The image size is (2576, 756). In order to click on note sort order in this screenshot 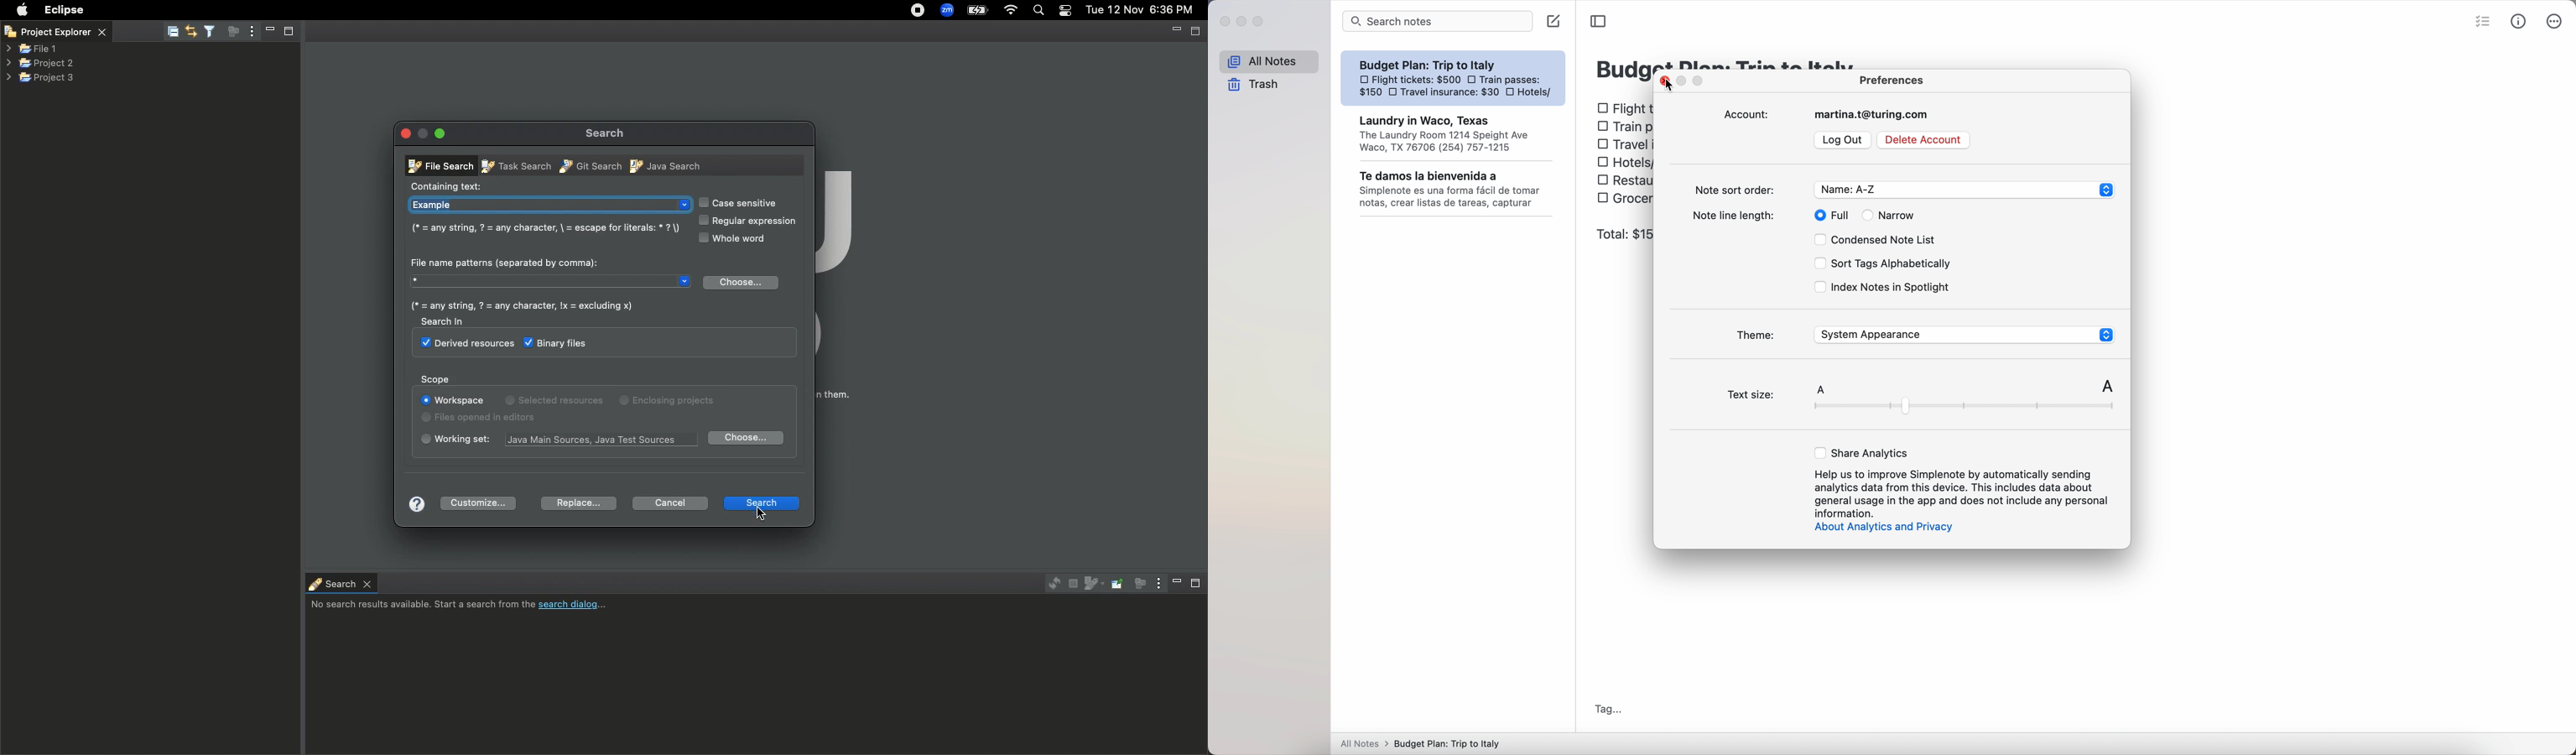, I will do `click(1738, 188)`.